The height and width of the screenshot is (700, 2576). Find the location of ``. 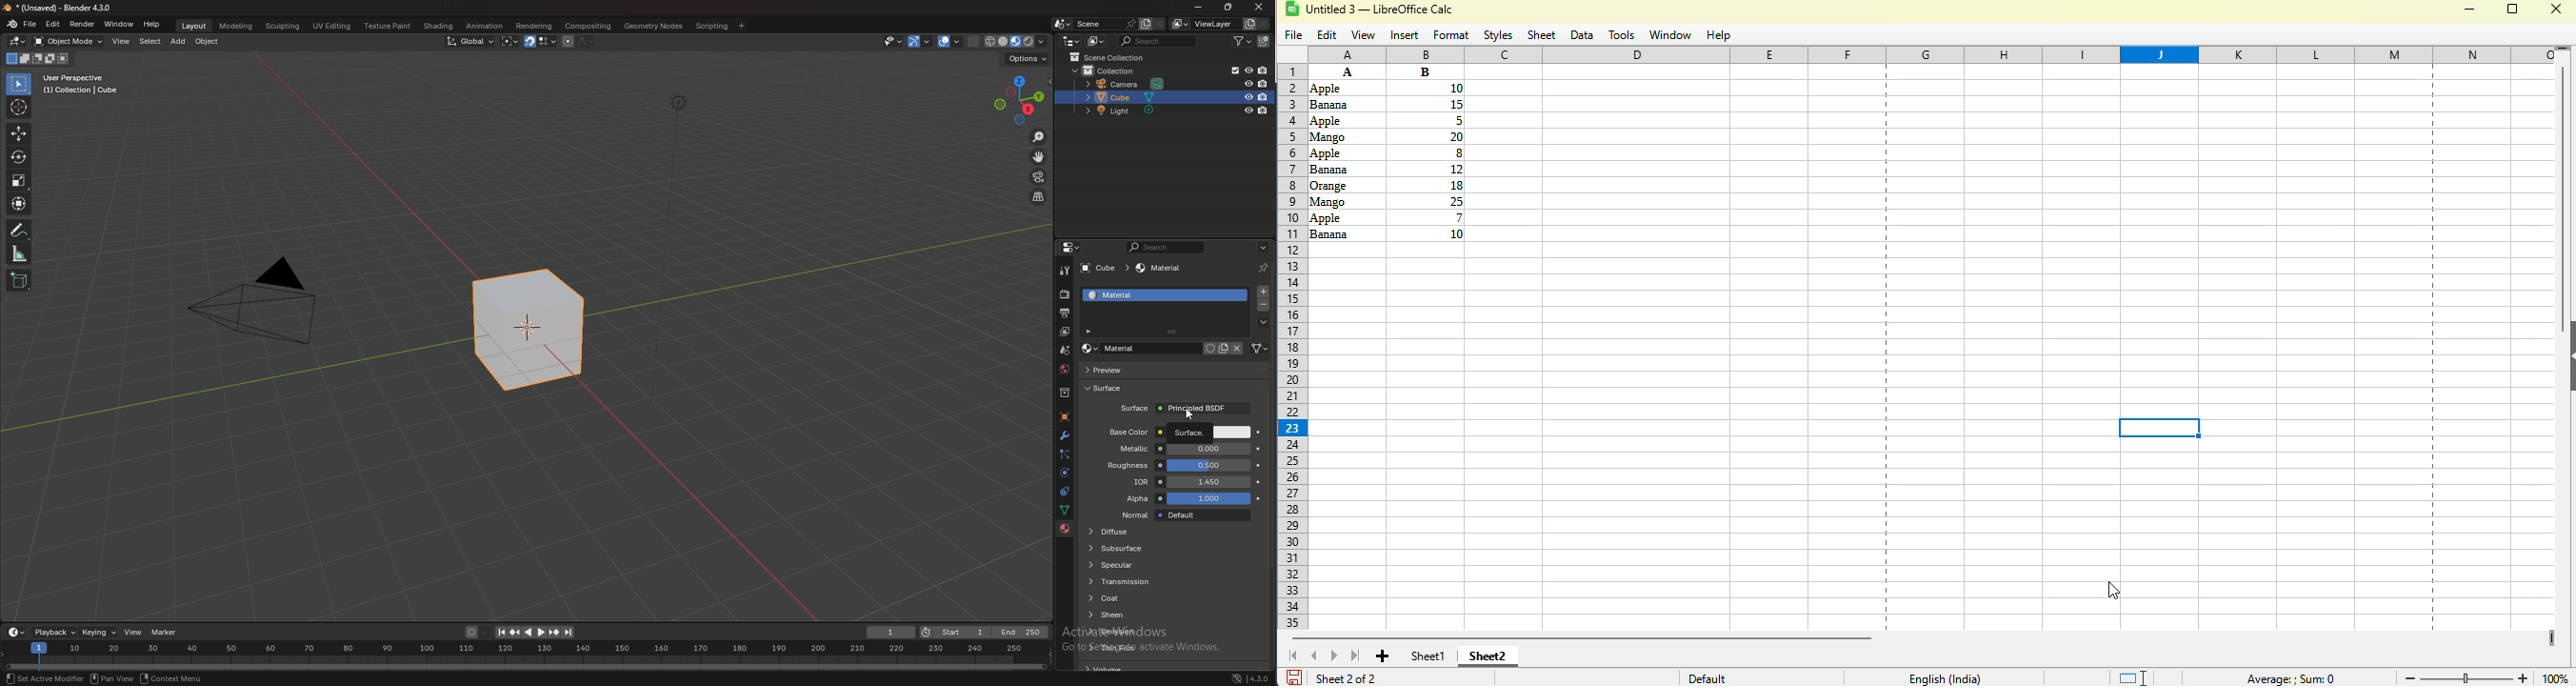

 is located at coordinates (1343, 105).